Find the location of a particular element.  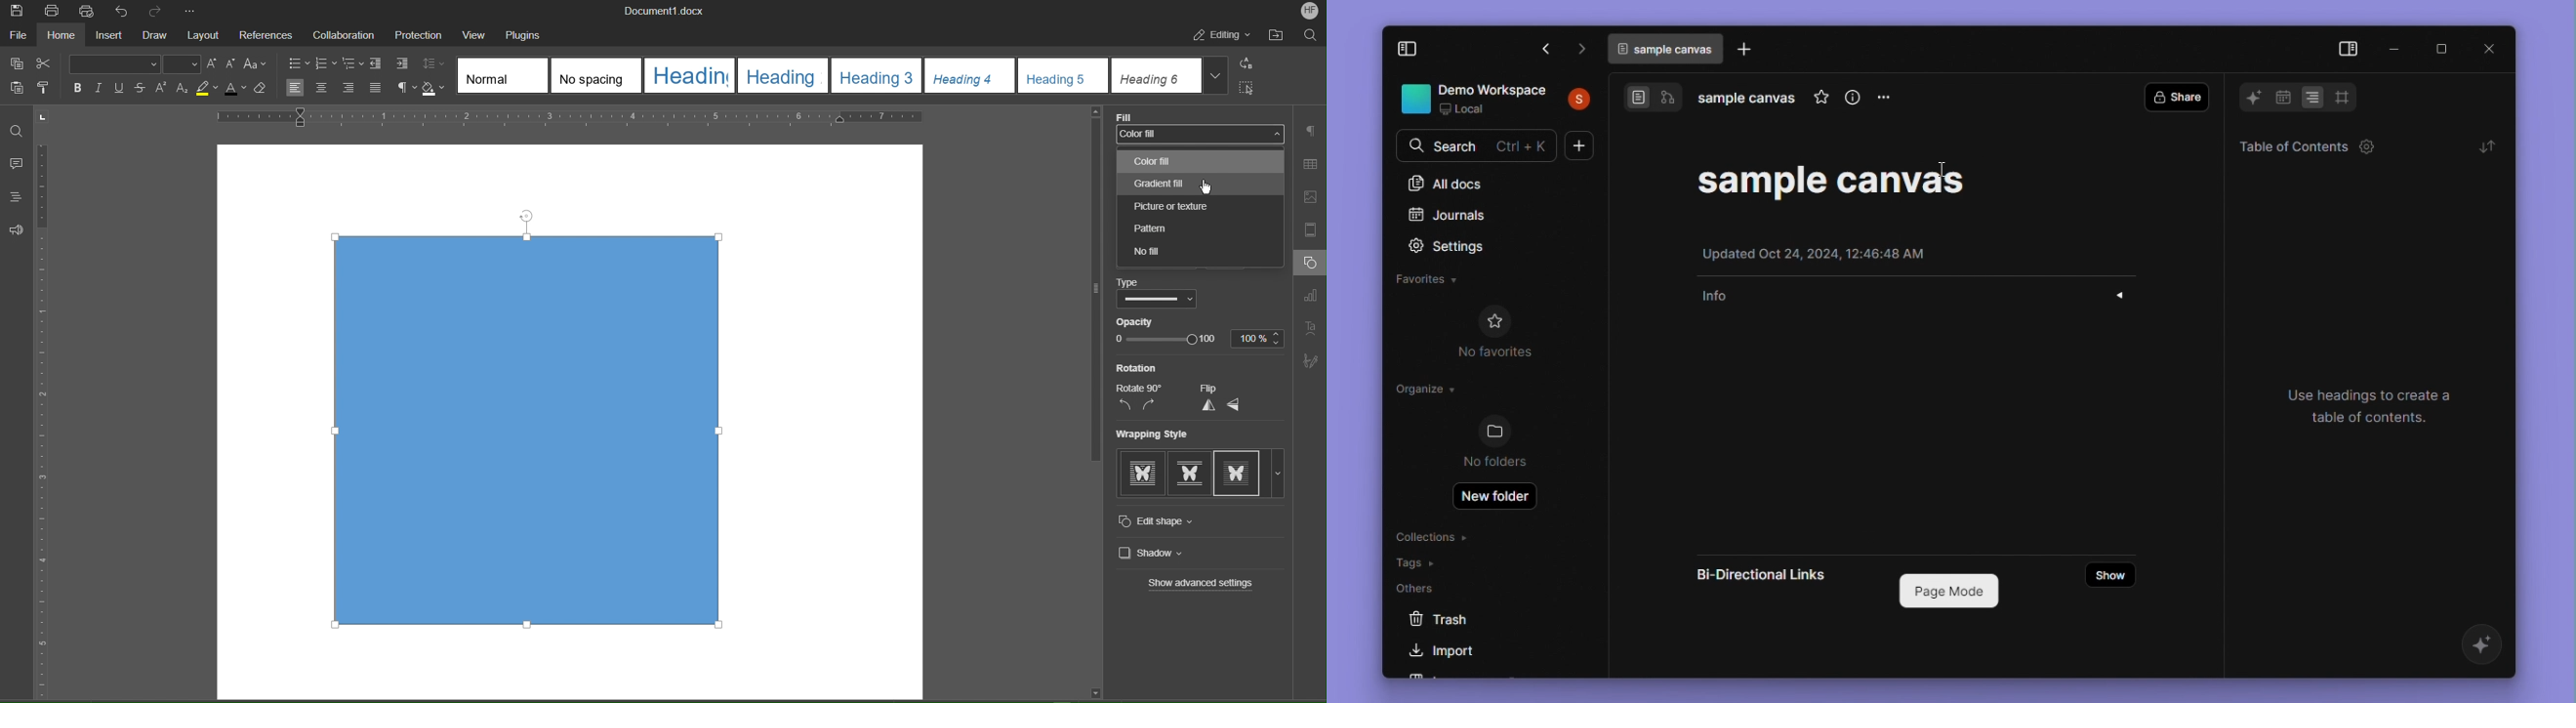

Heading 4 is located at coordinates (968, 75).